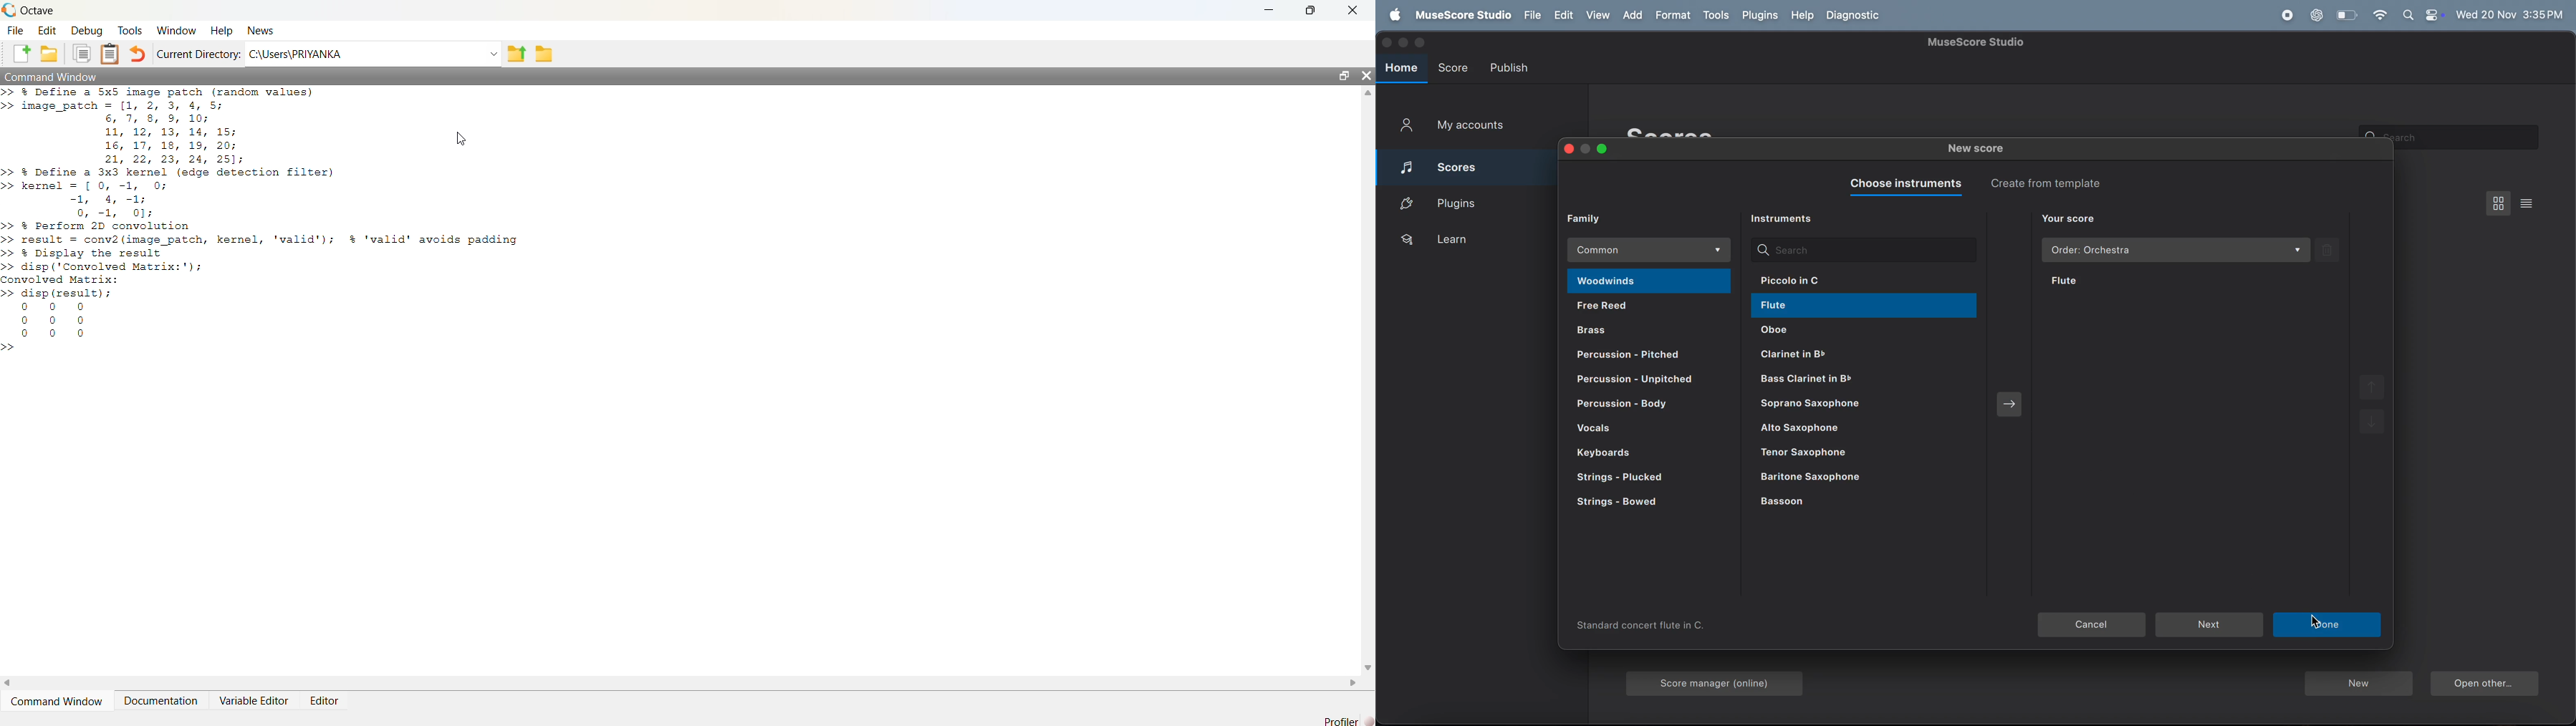 The height and width of the screenshot is (728, 2576). Describe the element at coordinates (1511, 67) in the screenshot. I see `publish` at that location.